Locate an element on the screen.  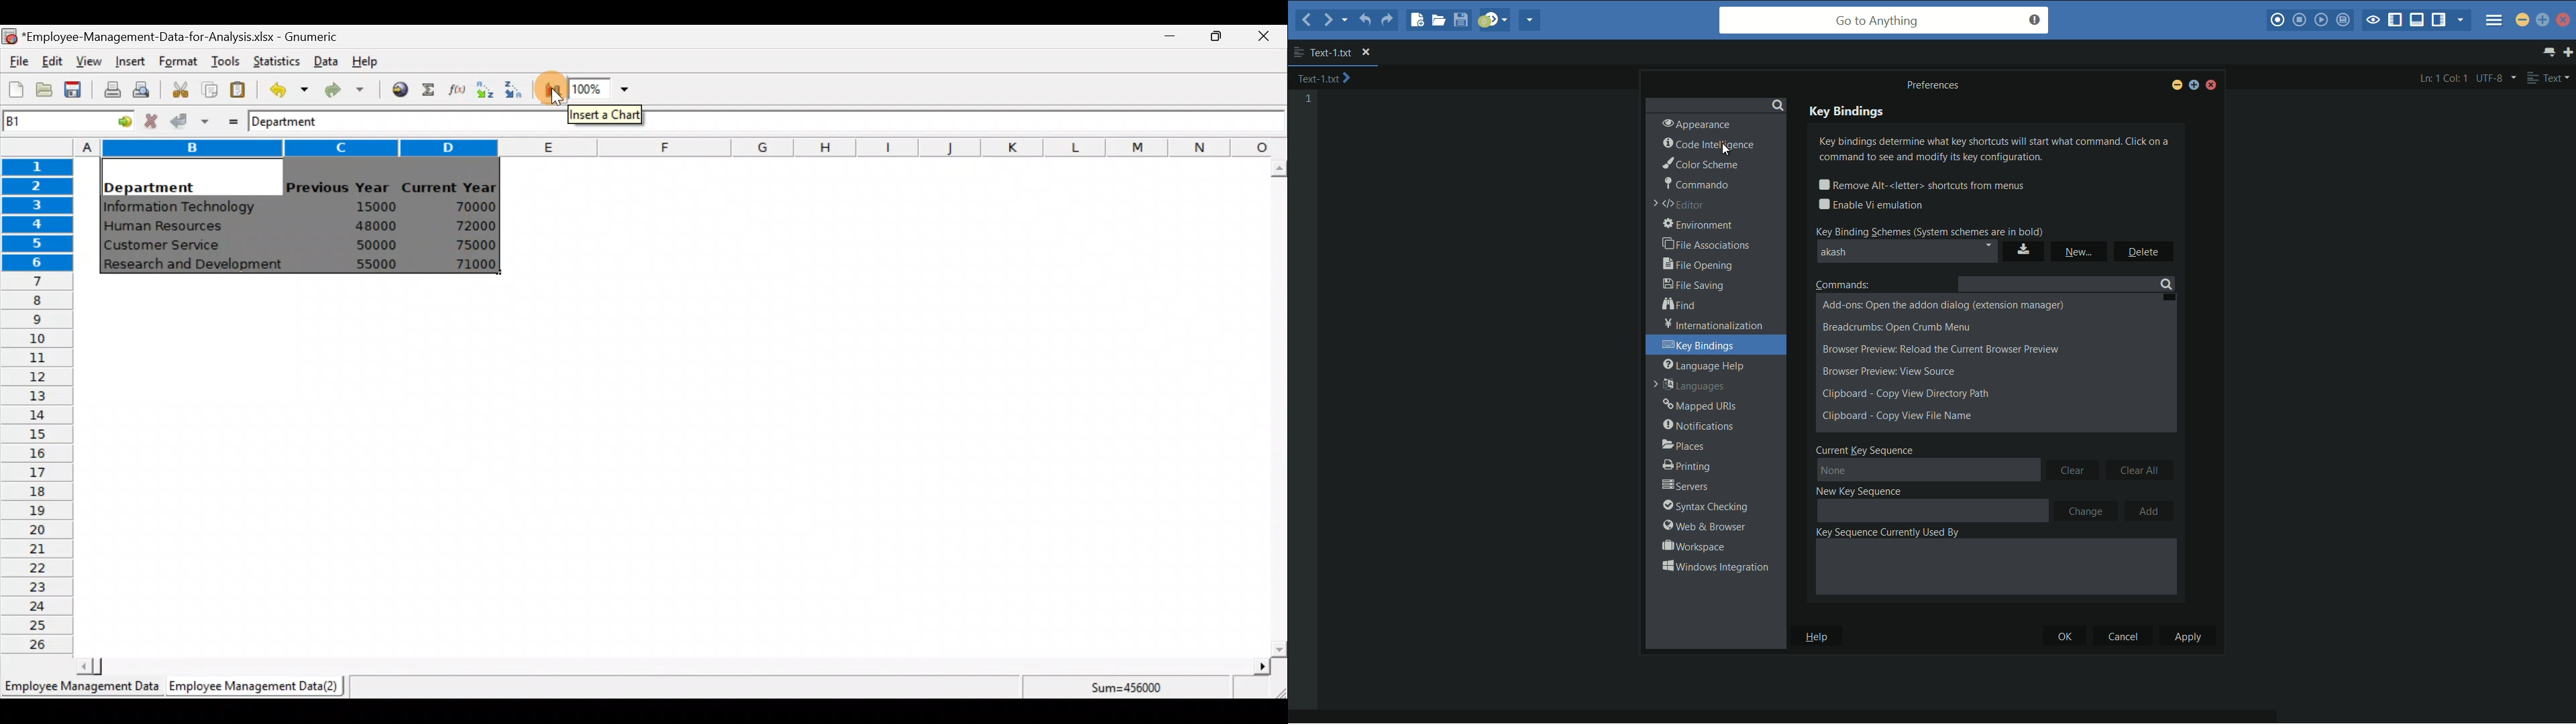
show/hide right panel is located at coordinates (2438, 20).